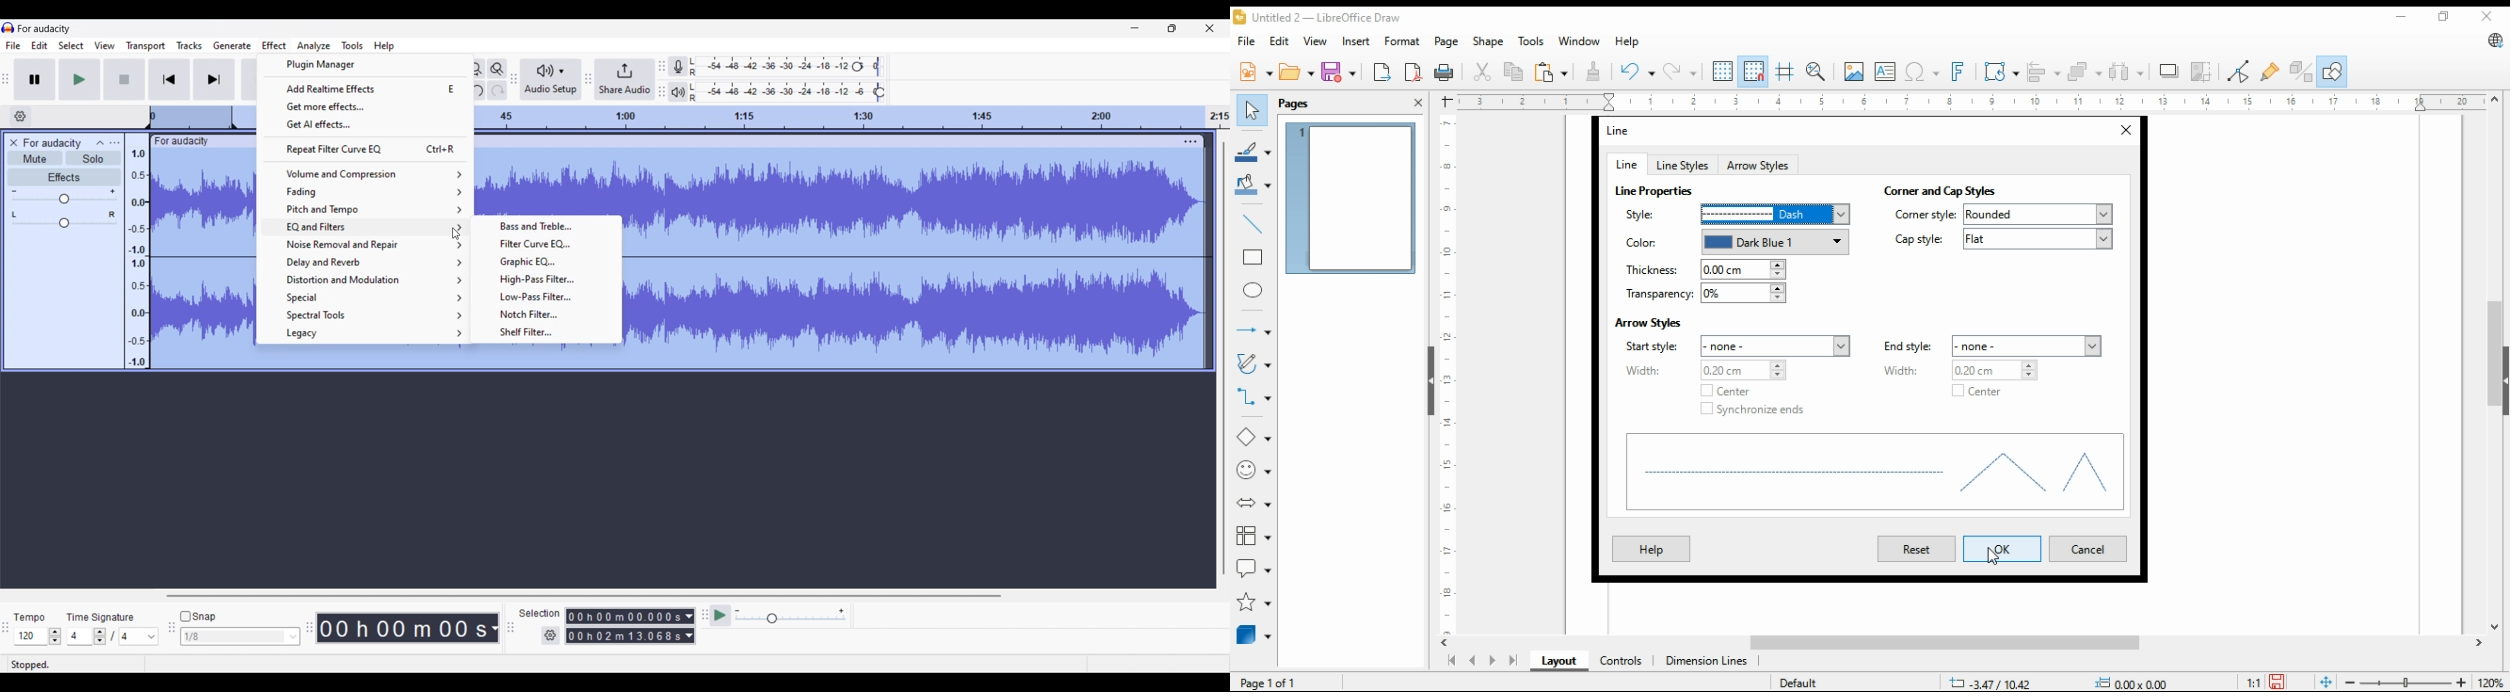 The image size is (2520, 700). Describe the element at coordinates (497, 90) in the screenshot. I see `Redo` at that location.